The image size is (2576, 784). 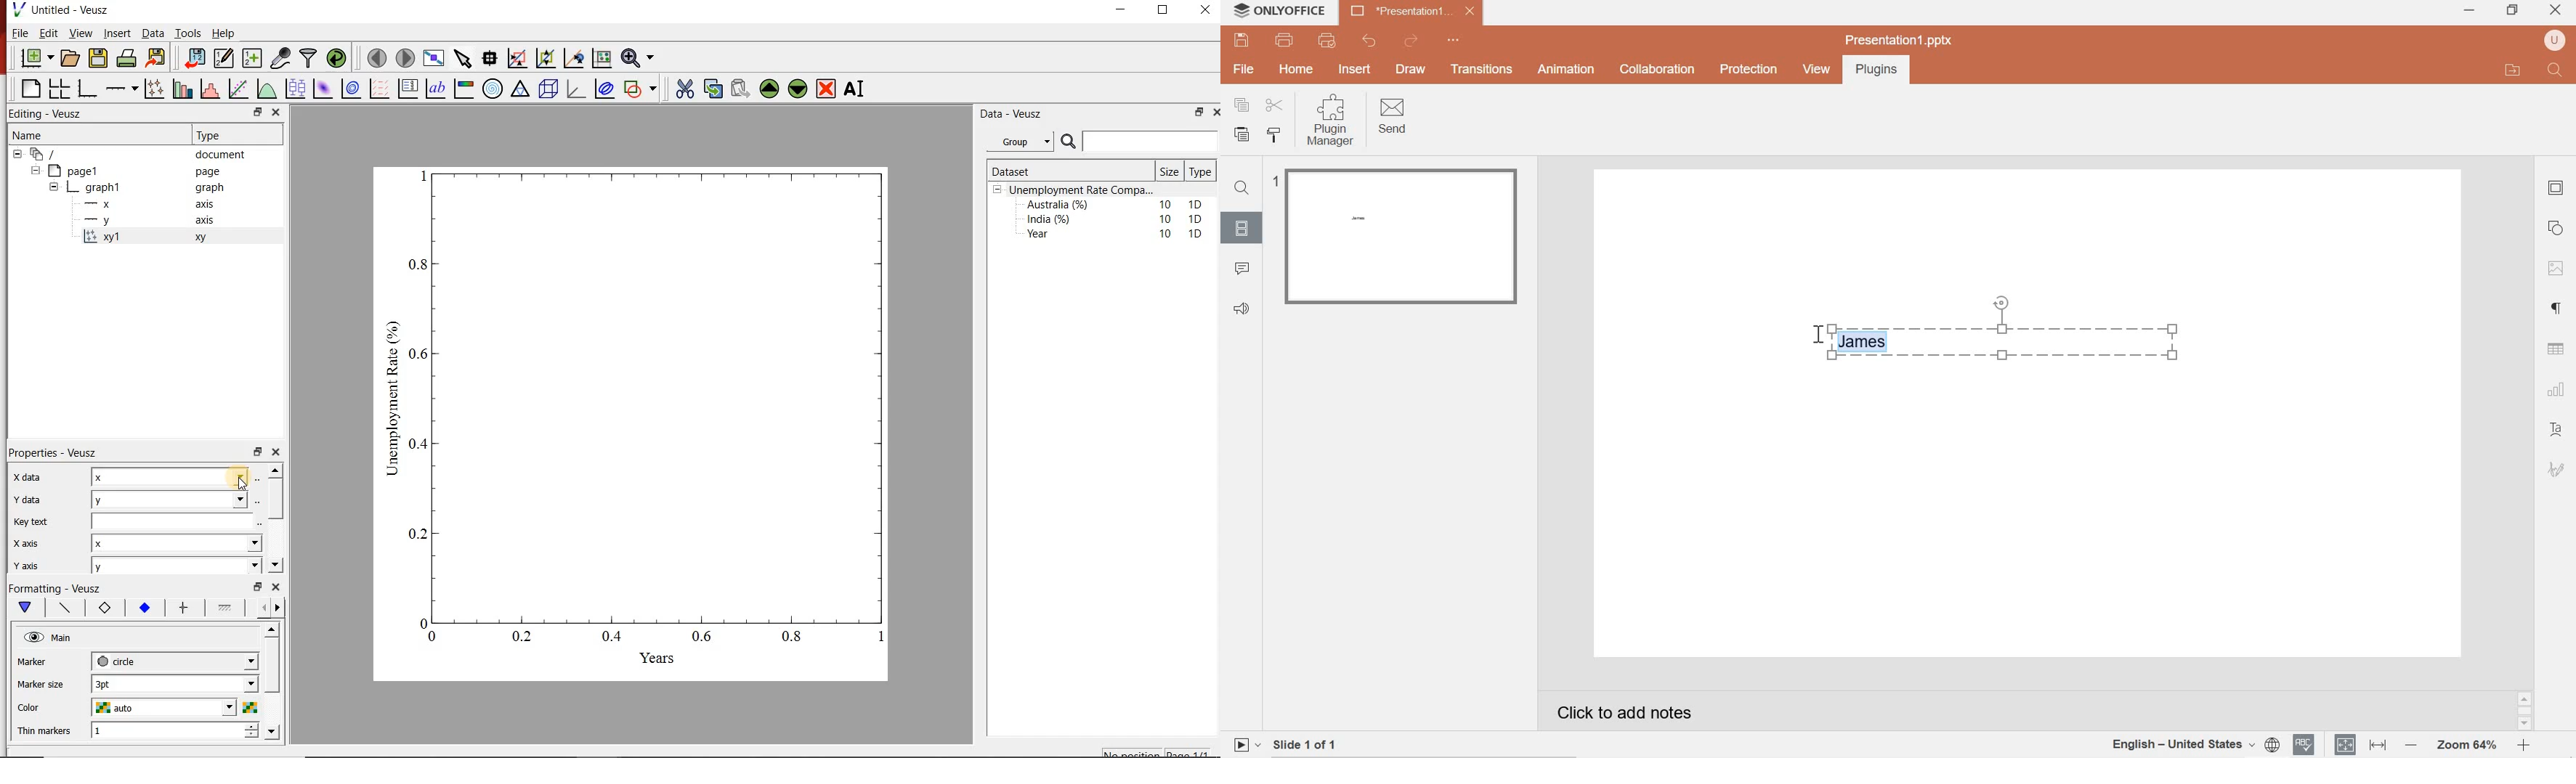 I want to click on Plugin Manager, so click(x=1333, y=121).